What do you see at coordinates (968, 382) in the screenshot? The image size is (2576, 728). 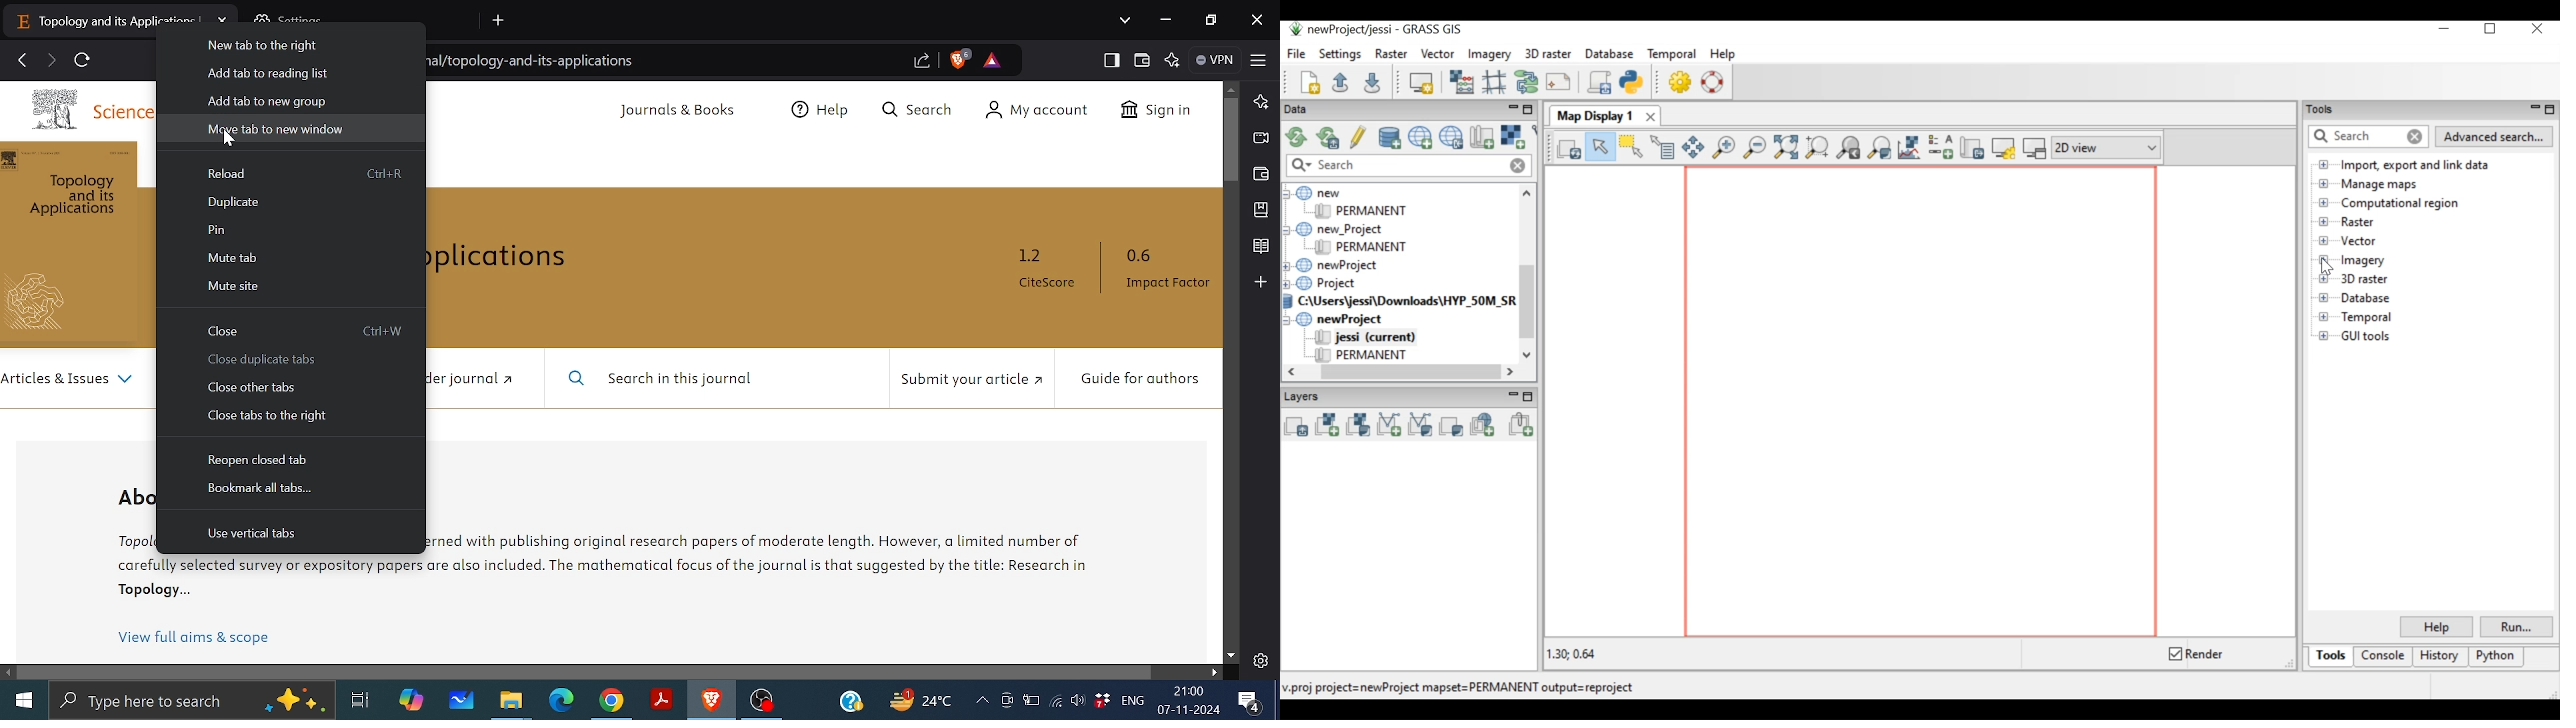 I see `Submit your article »` at bounding box center [968, 382].